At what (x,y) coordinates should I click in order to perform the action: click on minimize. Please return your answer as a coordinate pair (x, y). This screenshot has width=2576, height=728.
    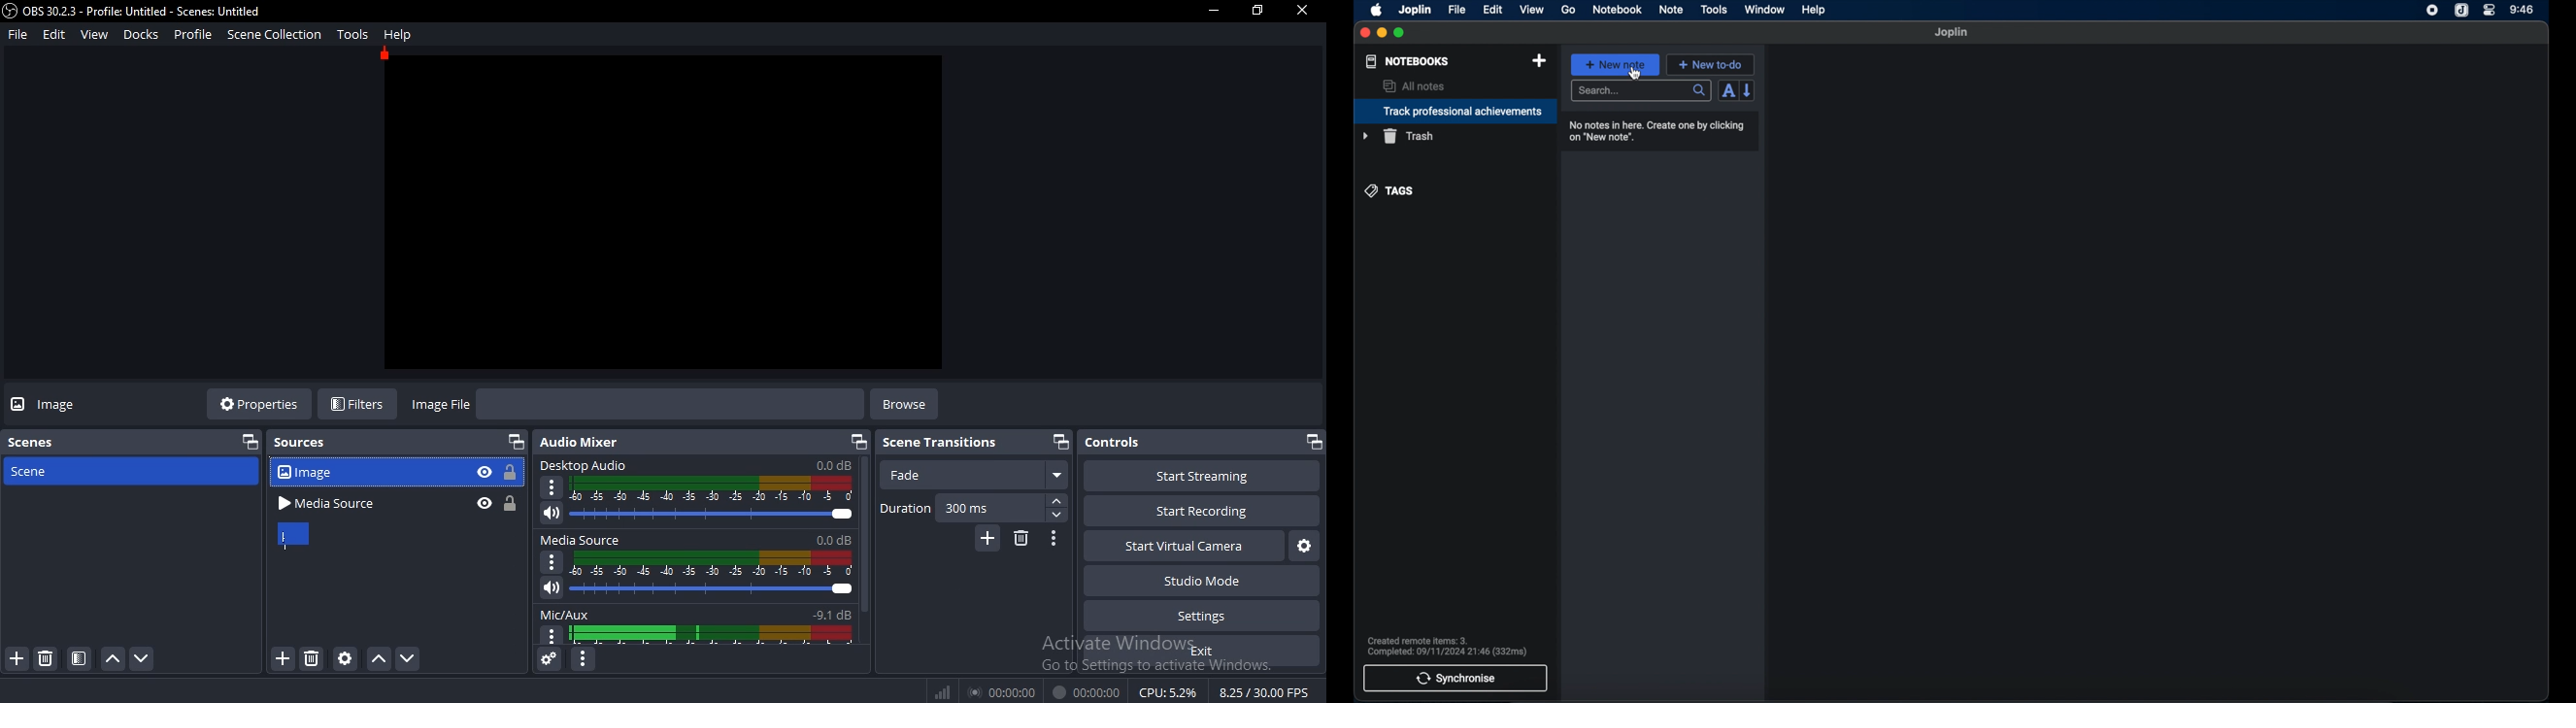
    Looking at the image, I should click on (1382, 33).